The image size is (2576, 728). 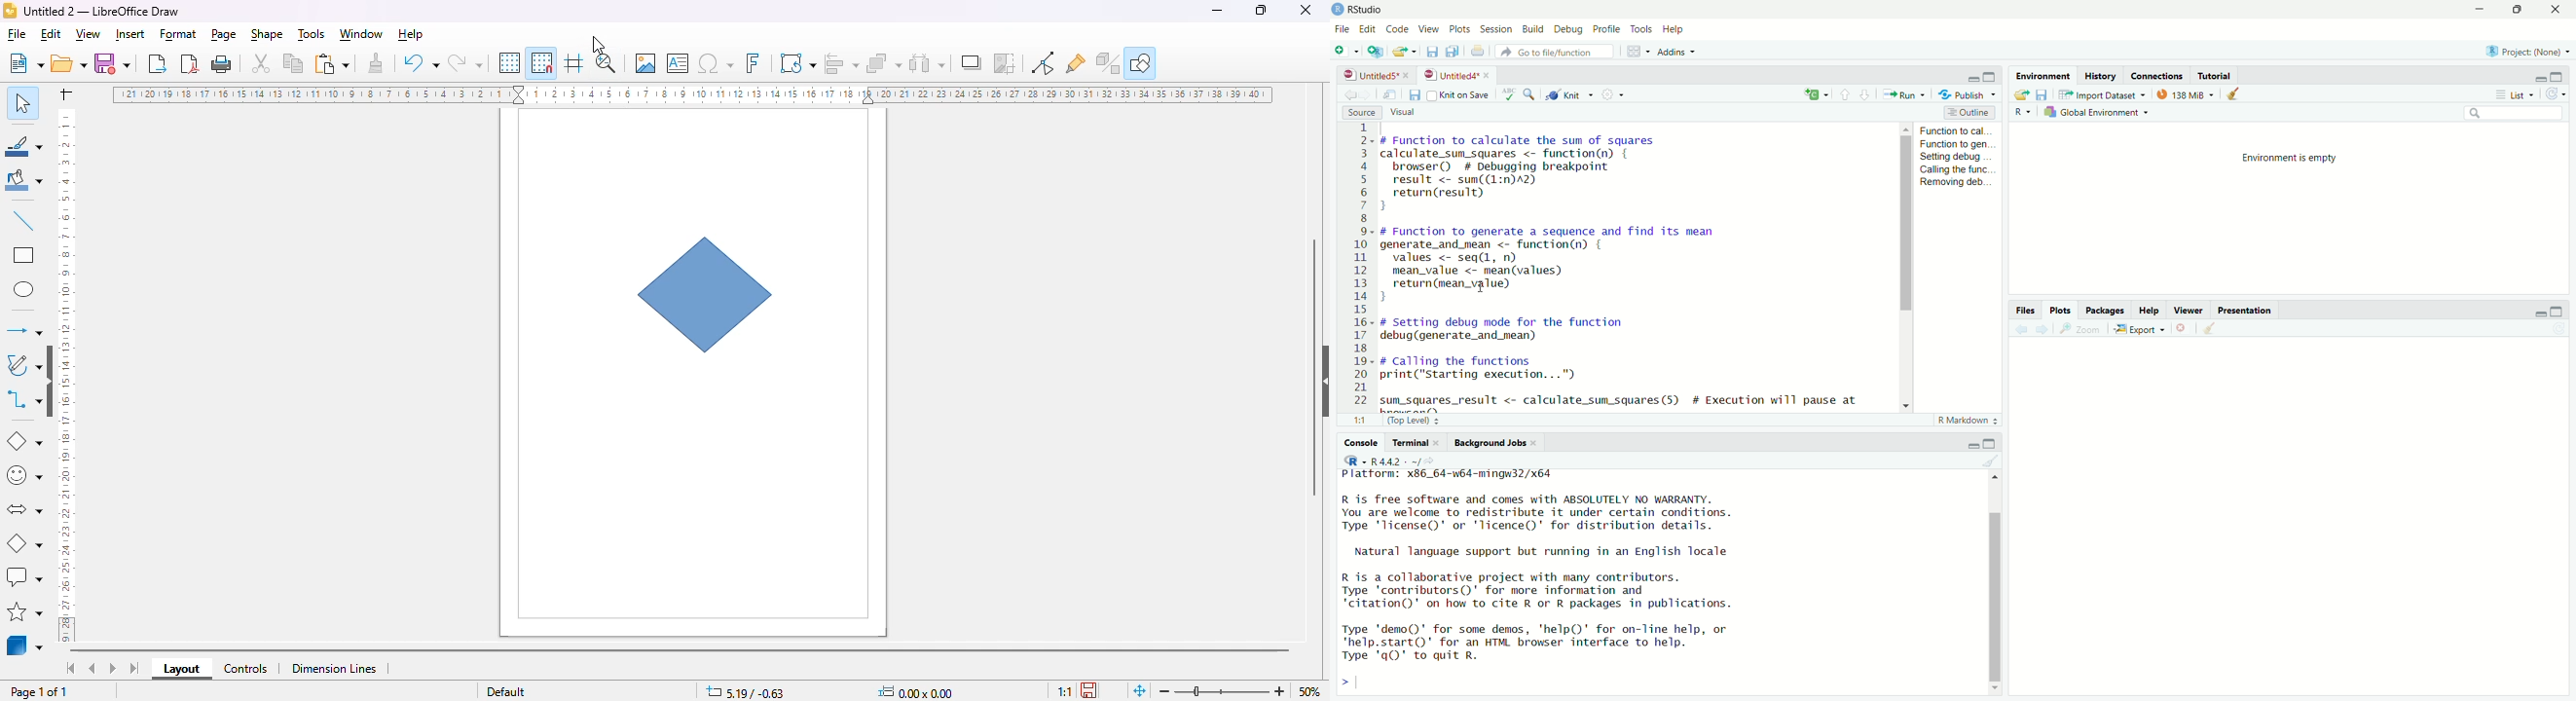 What do you see at coordinates (972, 63) in the screenshot?
I see `shadow` at bounding box center [972, 63].